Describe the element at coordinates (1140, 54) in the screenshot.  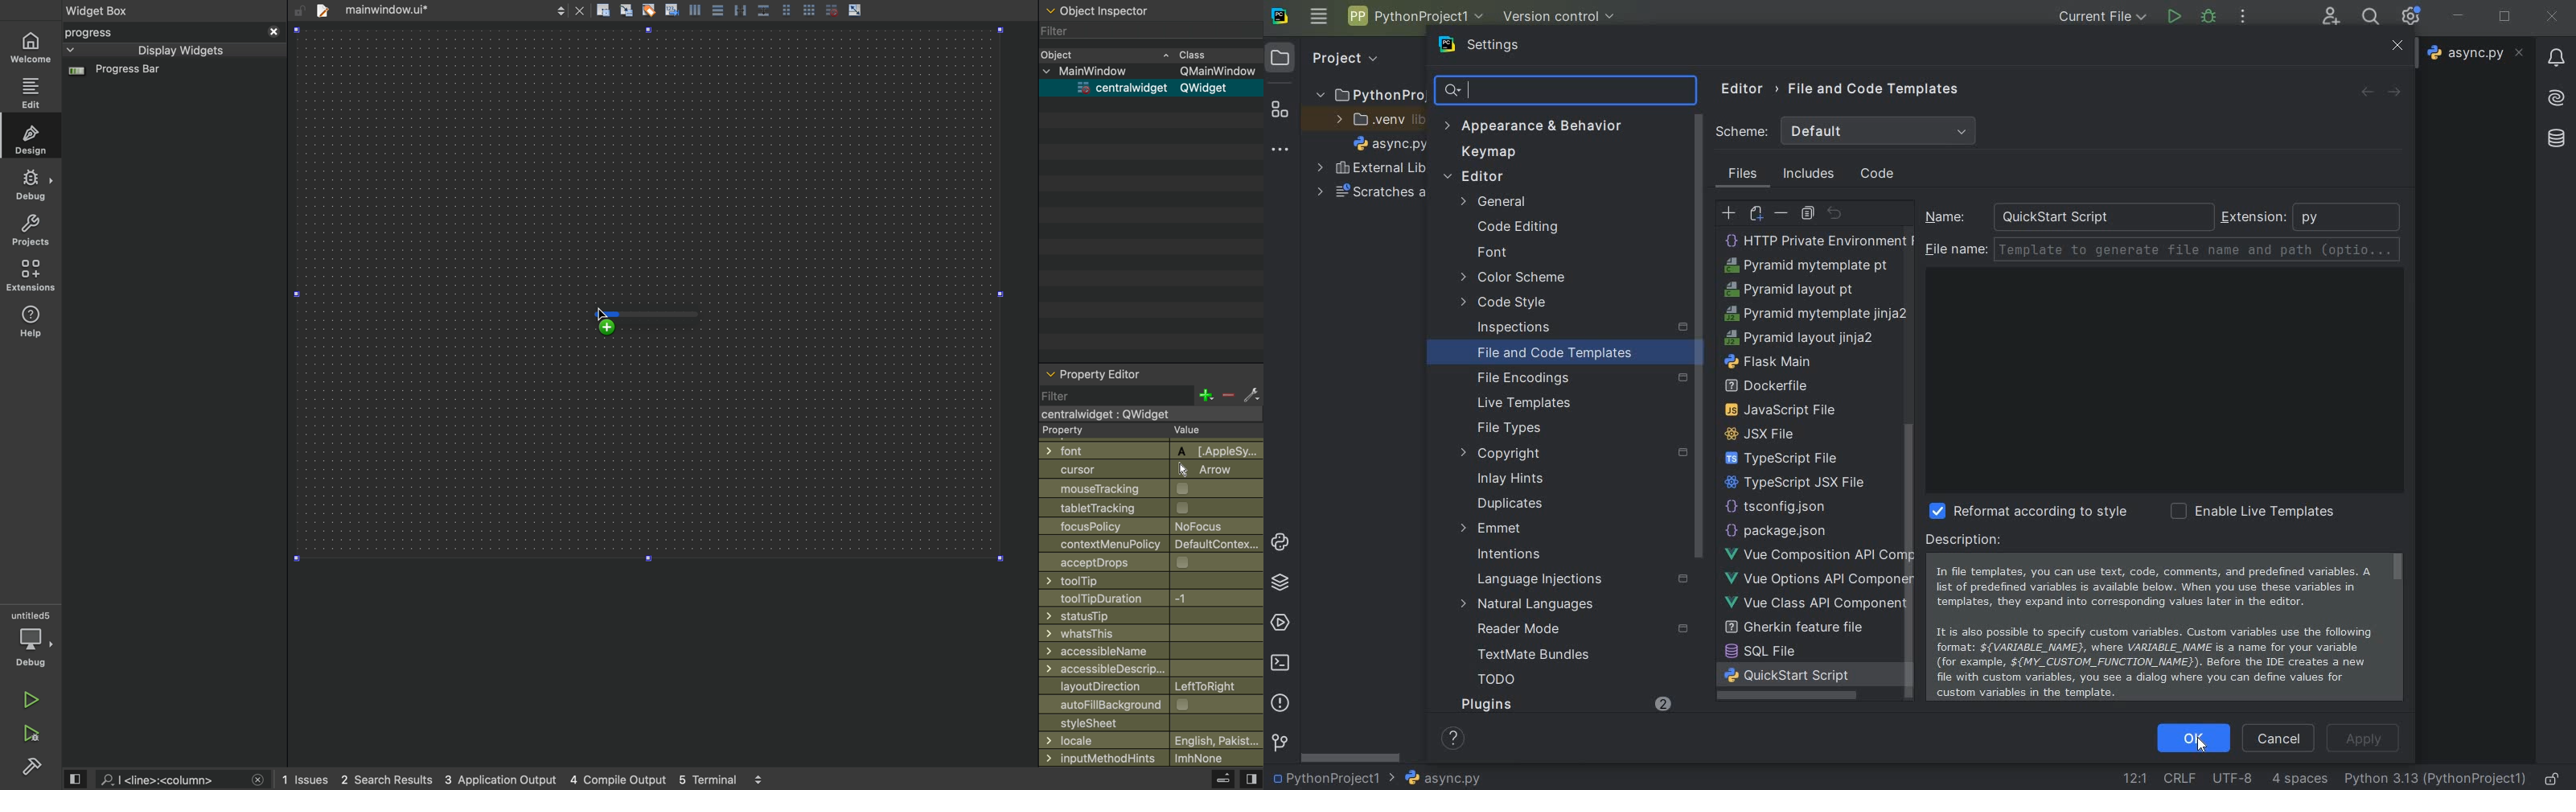
I see `object` at that location.